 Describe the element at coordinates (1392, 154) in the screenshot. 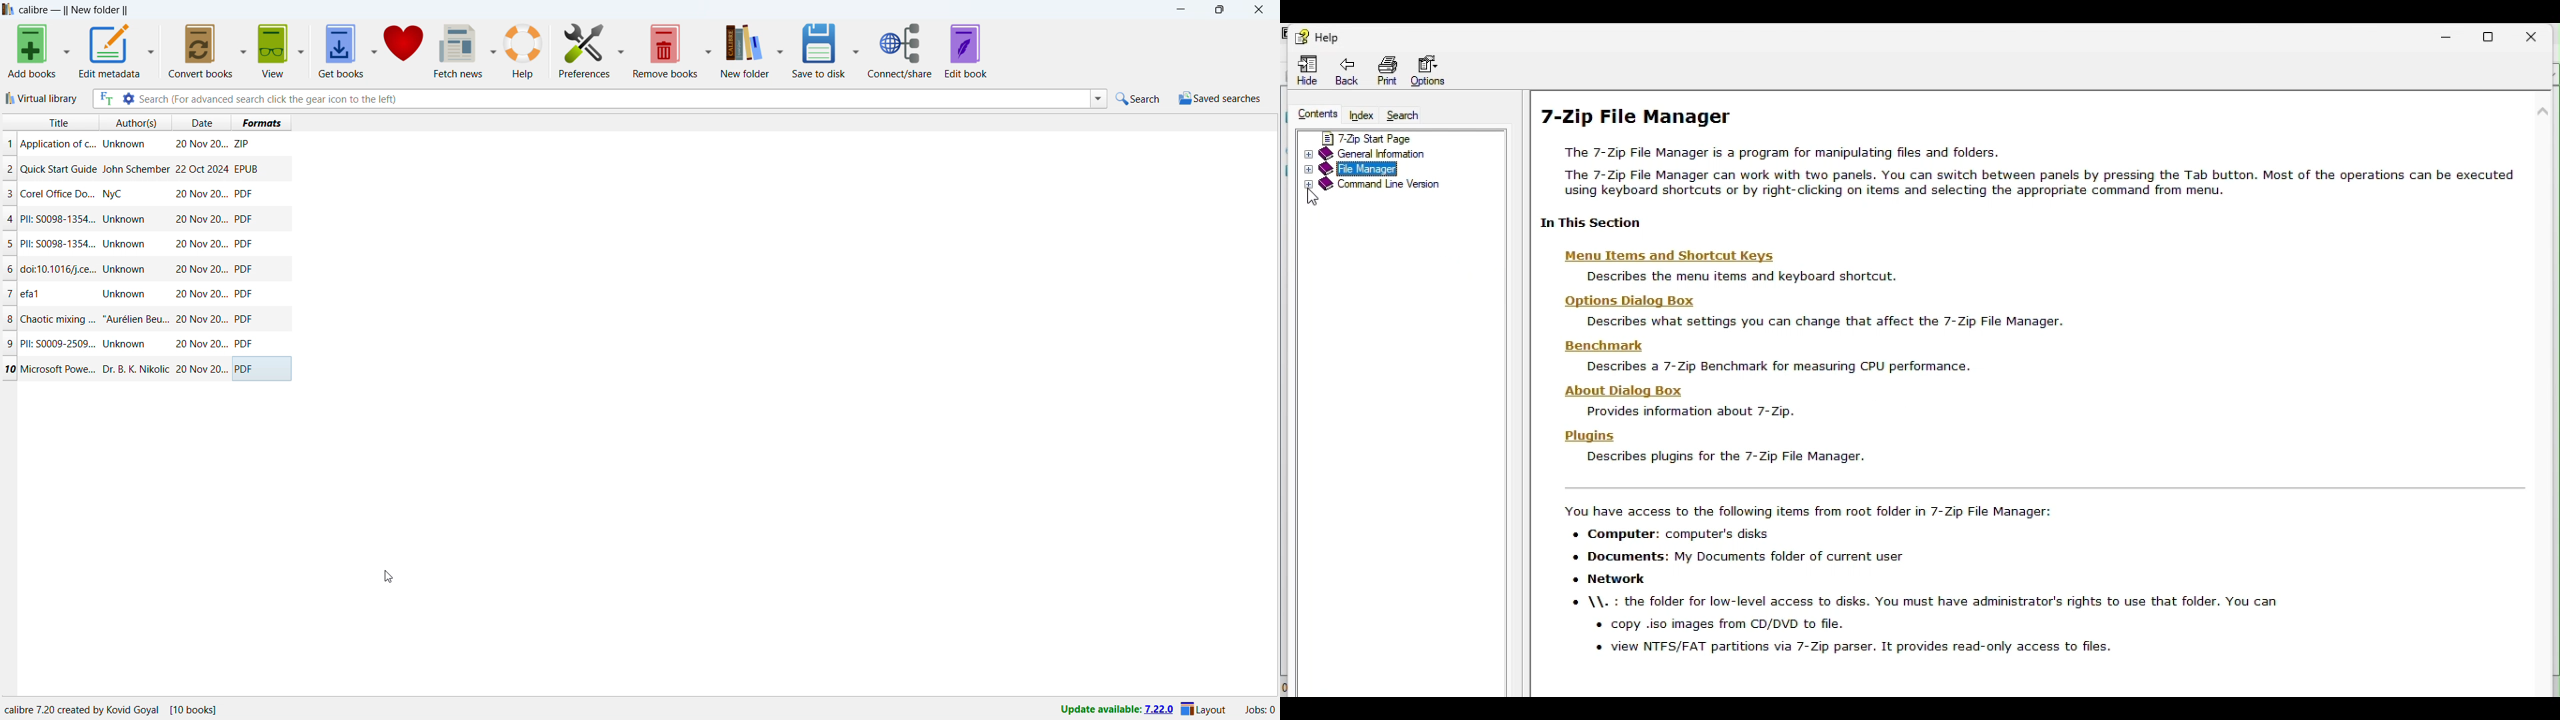

I see `General information` at that location.